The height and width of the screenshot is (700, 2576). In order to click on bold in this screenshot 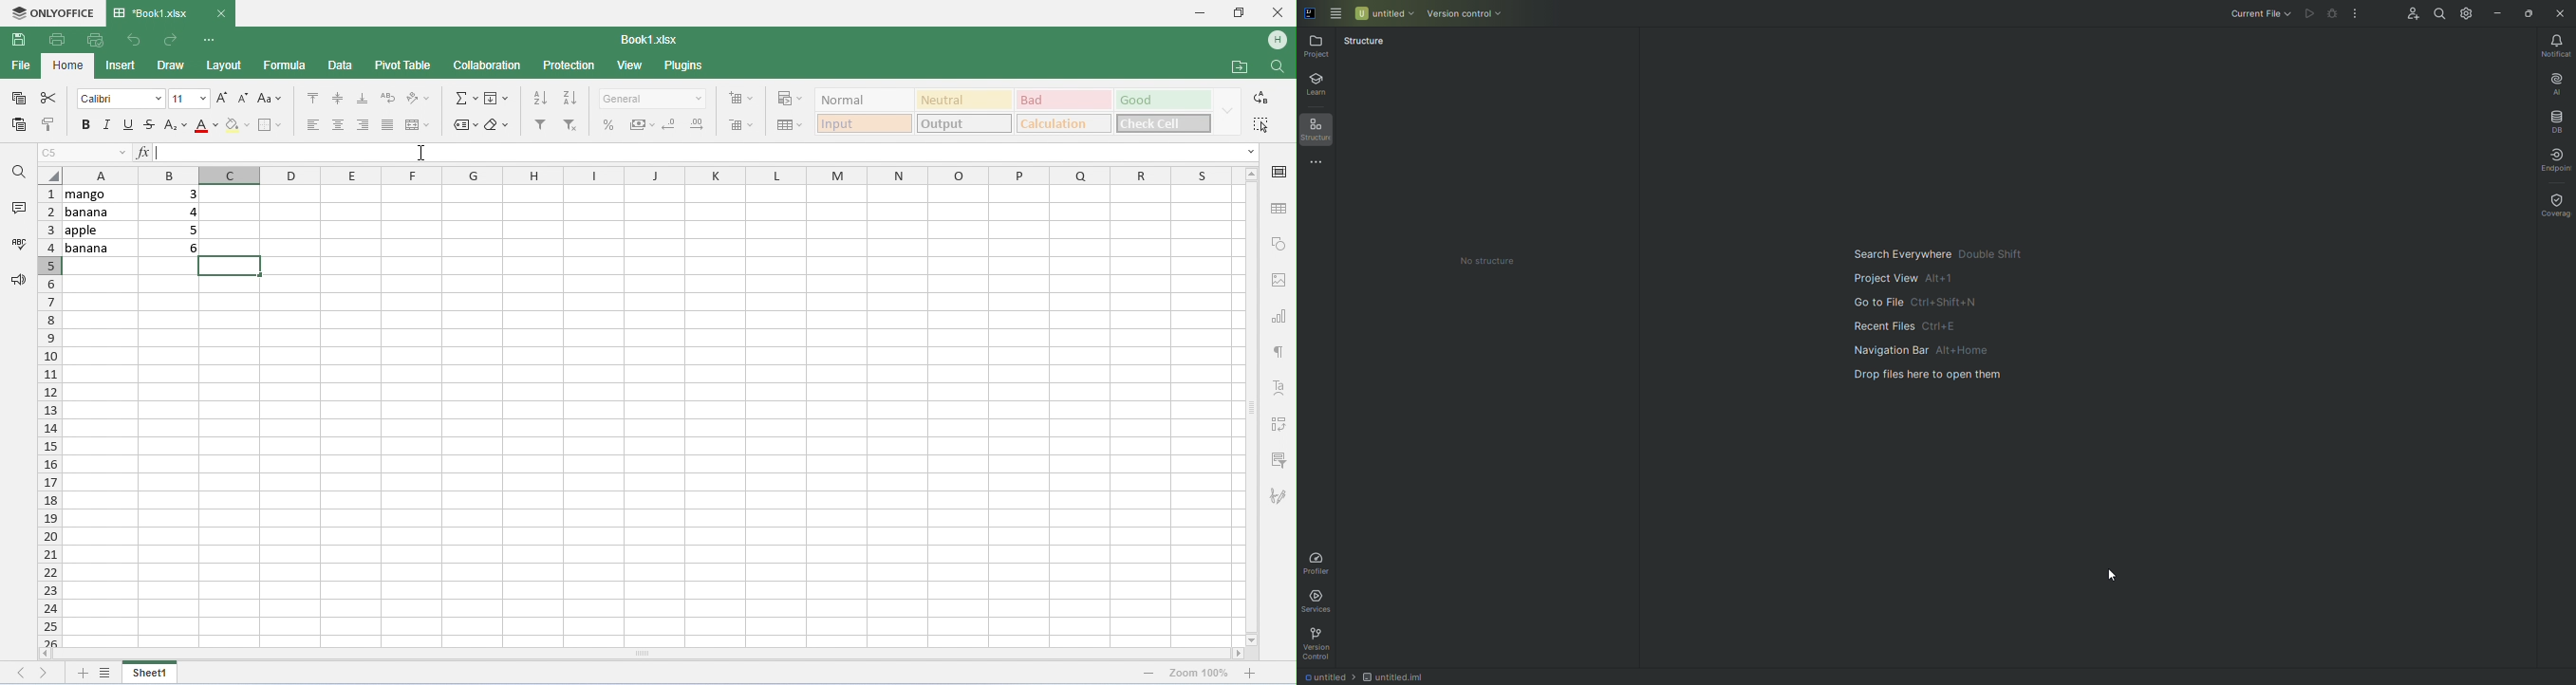, I will do `click(85, 125)`.